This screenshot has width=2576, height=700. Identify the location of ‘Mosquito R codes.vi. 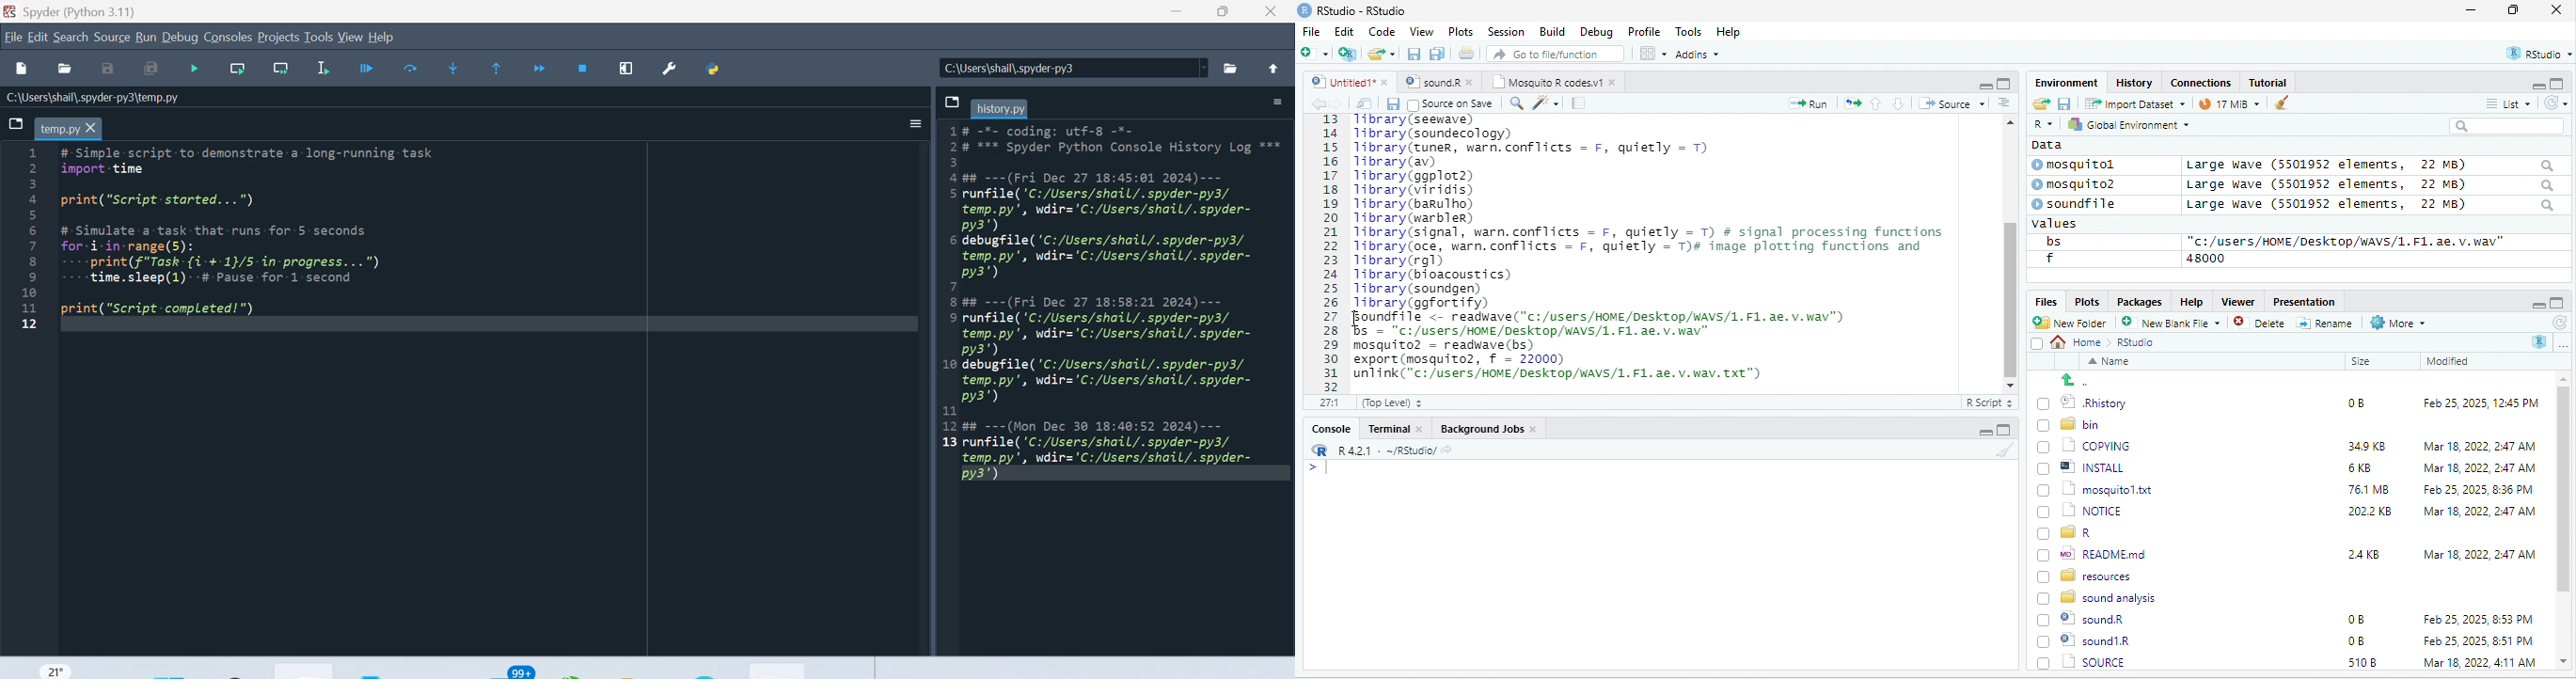
(1436, 82).